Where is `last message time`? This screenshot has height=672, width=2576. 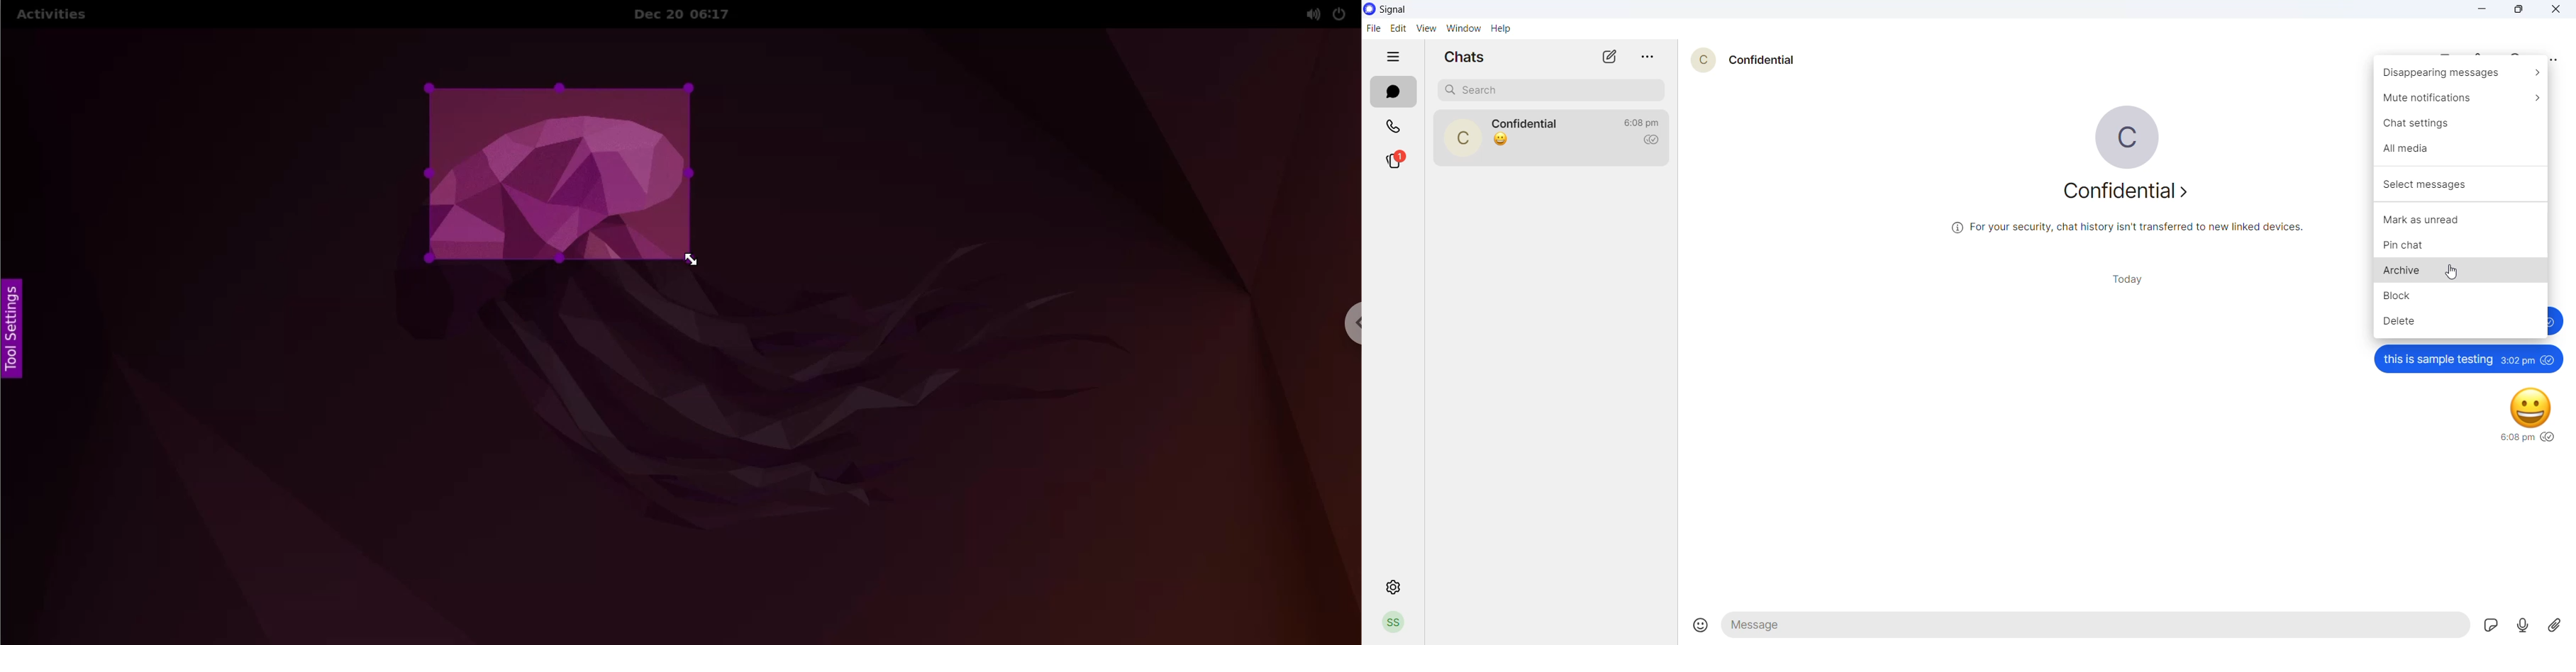
last message time is located at coordinates (1643, 122).